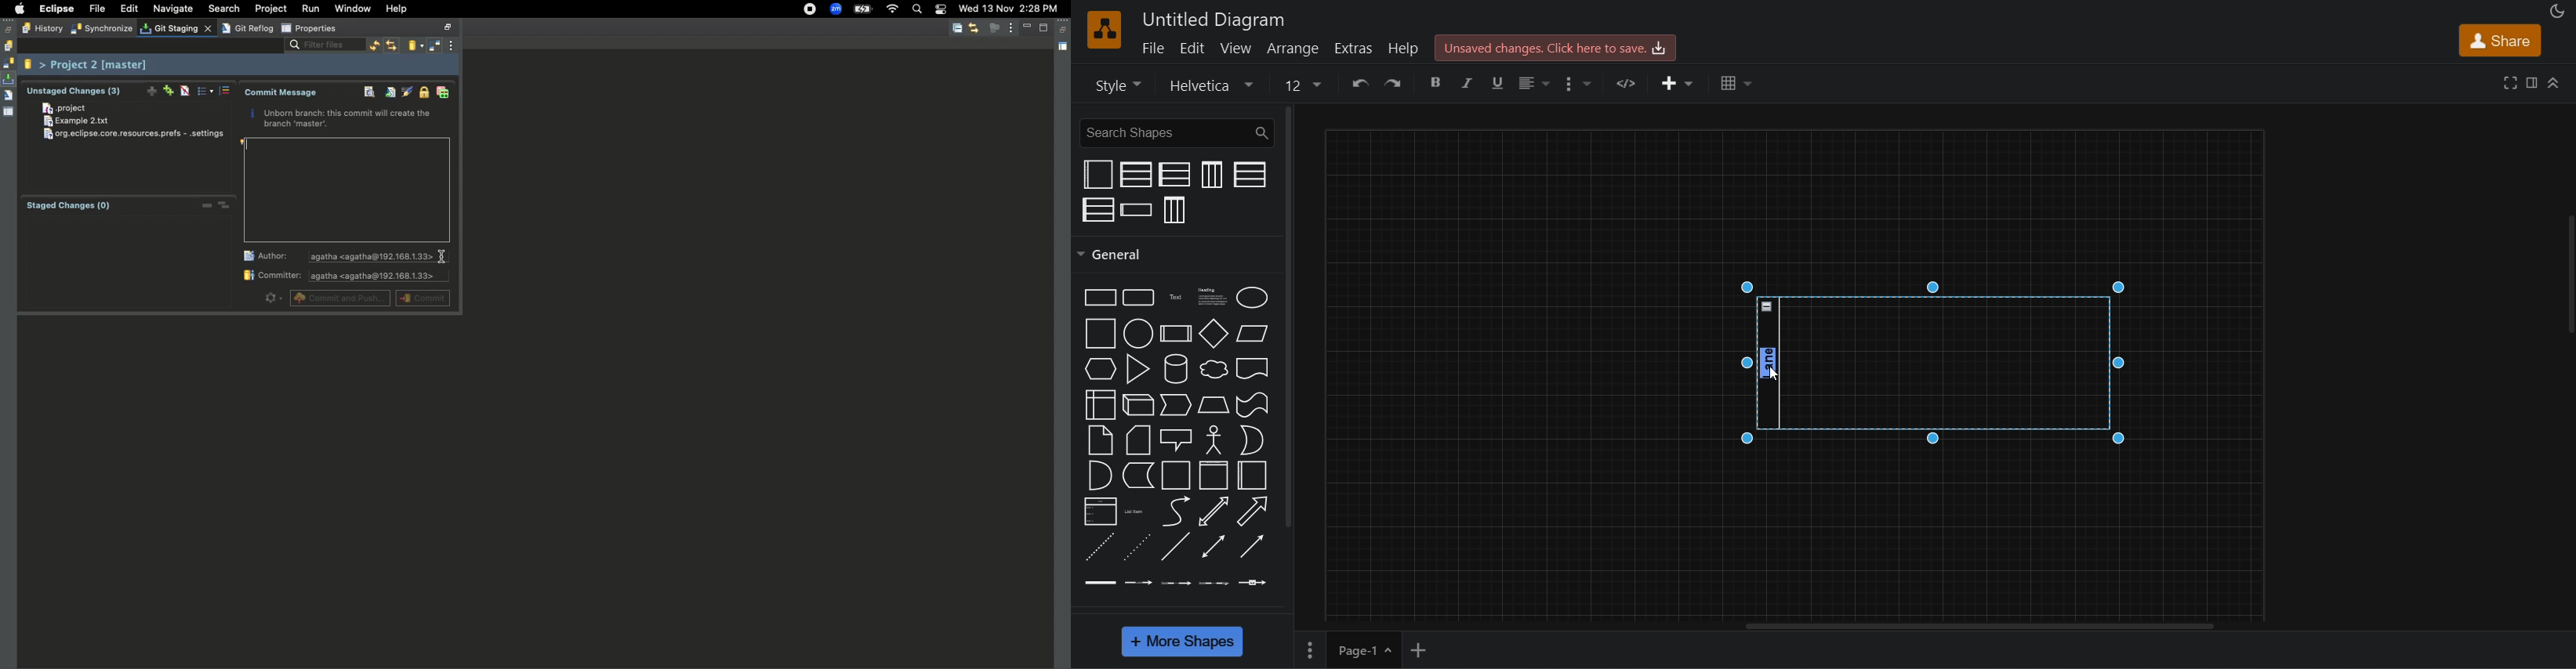  What do you see at coordinates (246, 28) in the screenshot?
I see `Git reflog` at bounding box center [246, 28].